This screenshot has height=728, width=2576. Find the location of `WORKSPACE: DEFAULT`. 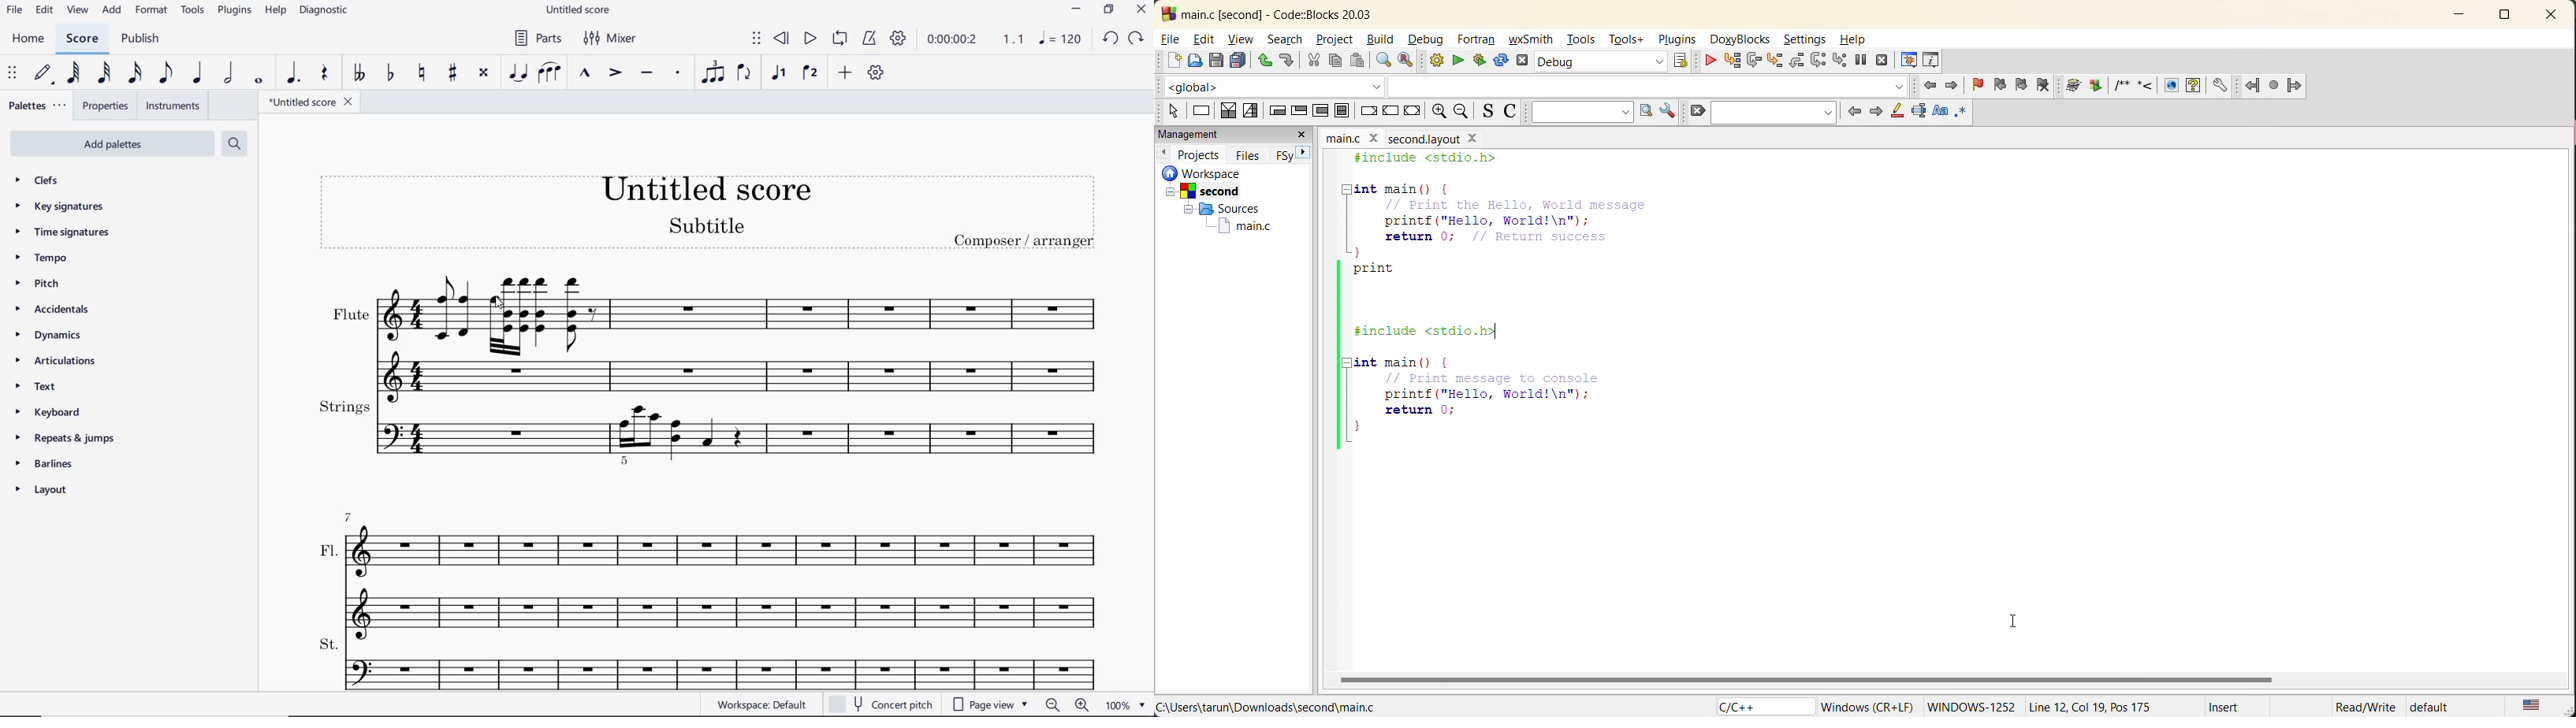

WORKSPACE: DEFAULT is located at coordinates (763, 705).